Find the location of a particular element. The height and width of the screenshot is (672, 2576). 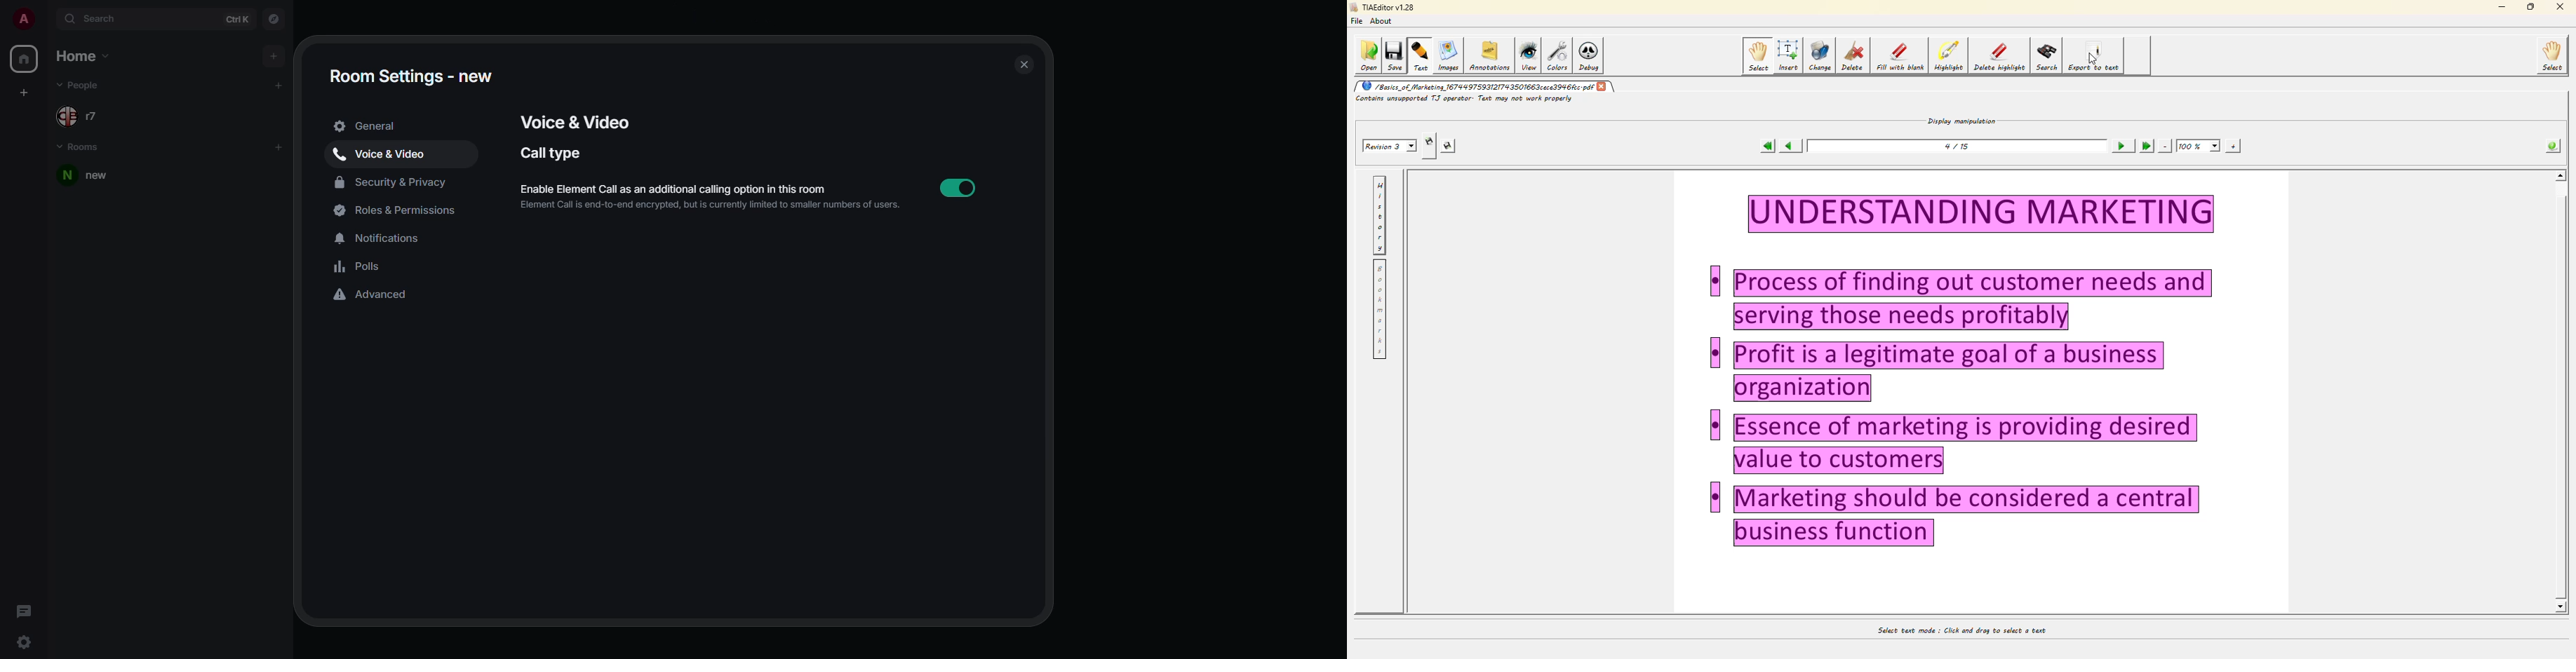

close is located at coordinates (1024, 65).